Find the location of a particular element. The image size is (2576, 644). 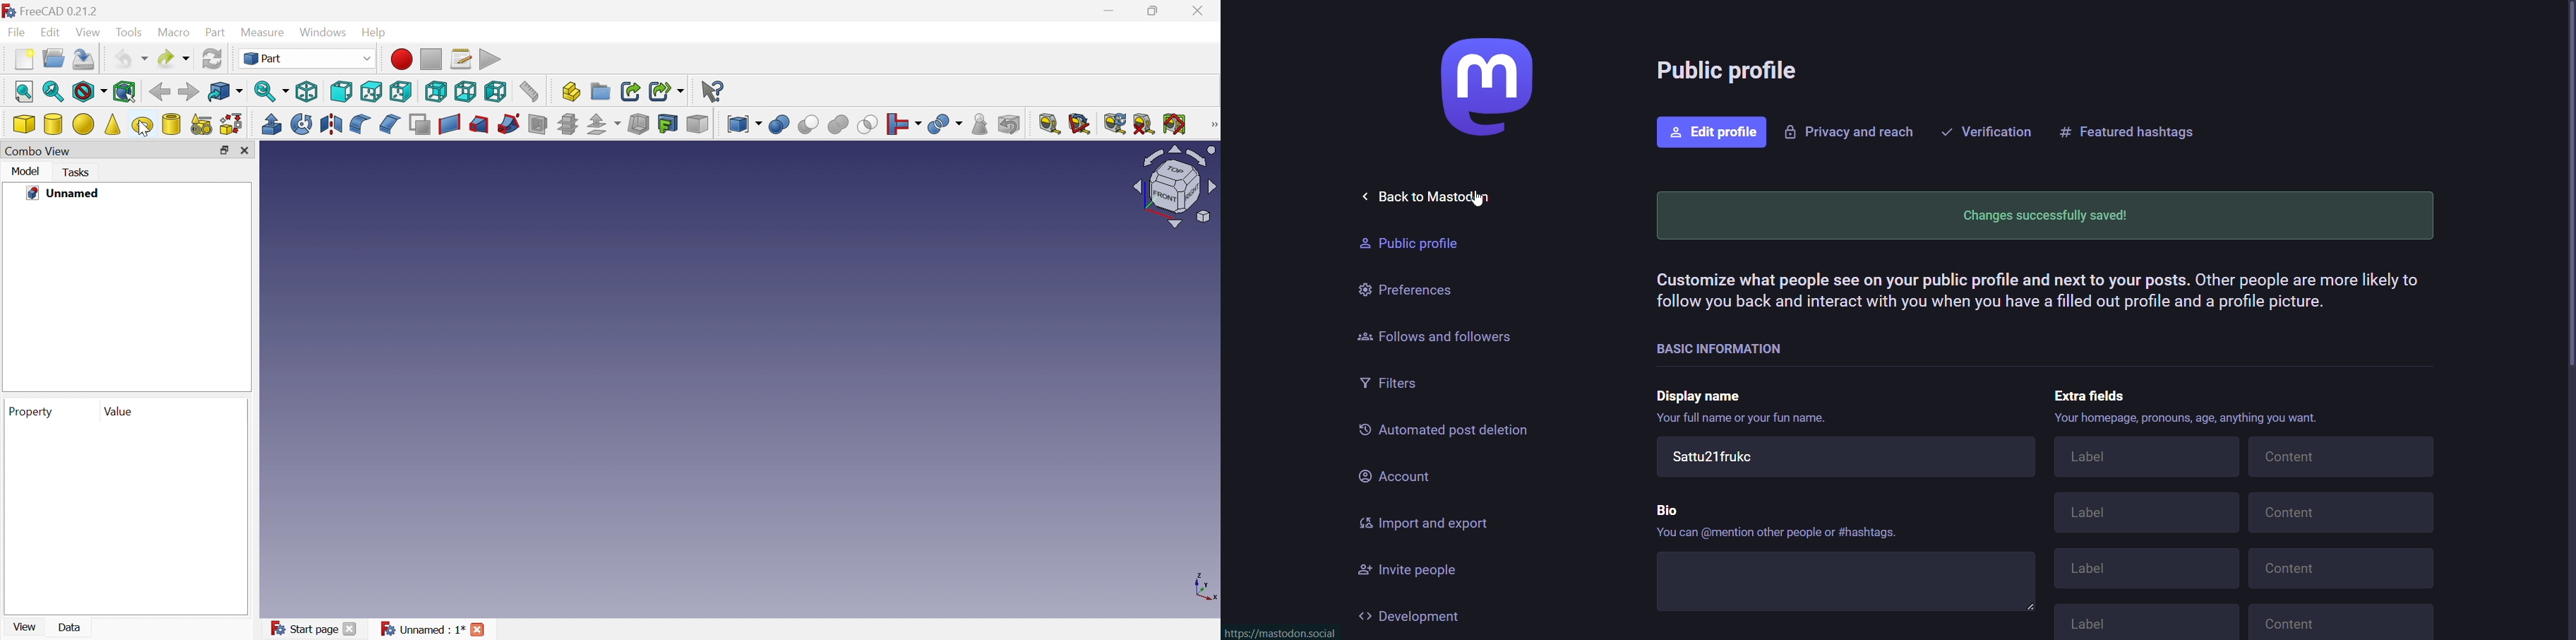

Measure is located at coordinates (263, 34).